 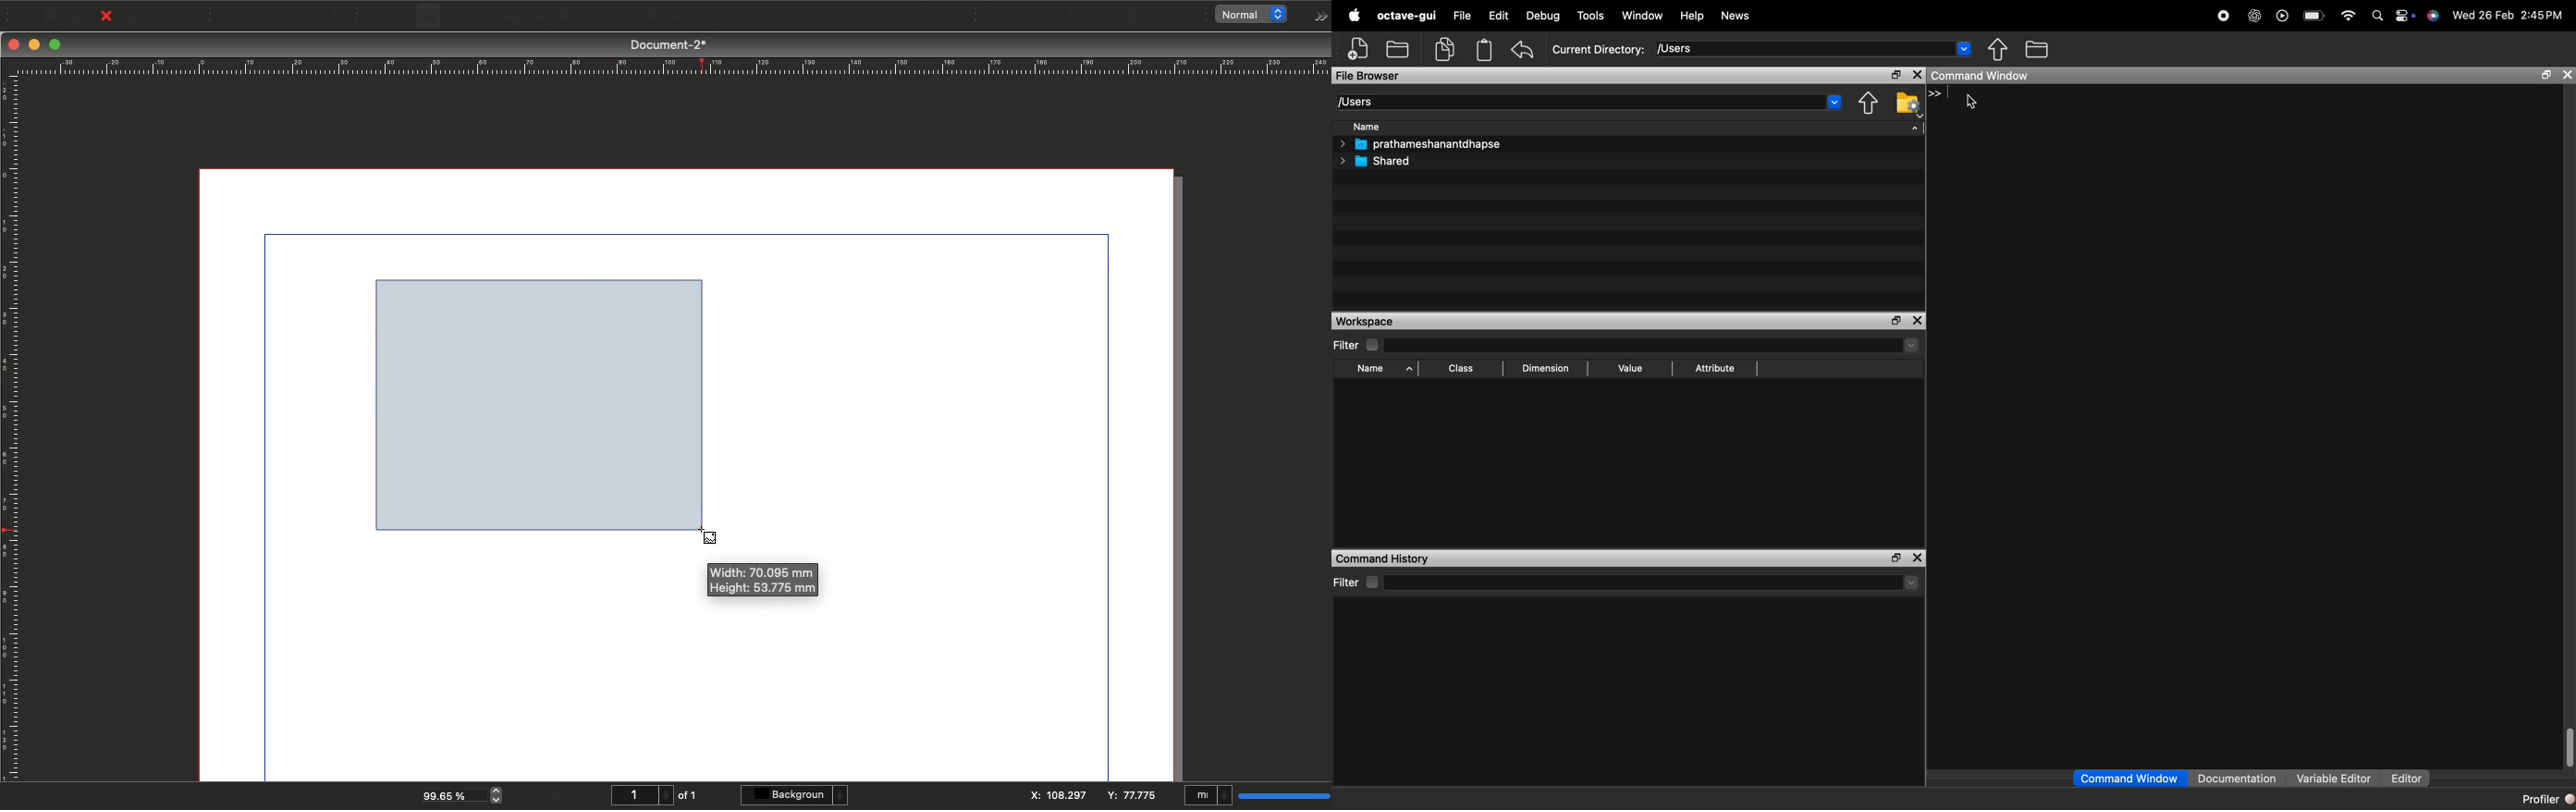 What do you see at coordinates (454, 17) in the screenshot?
I see `Render frame` at bounding box center [454, 17].